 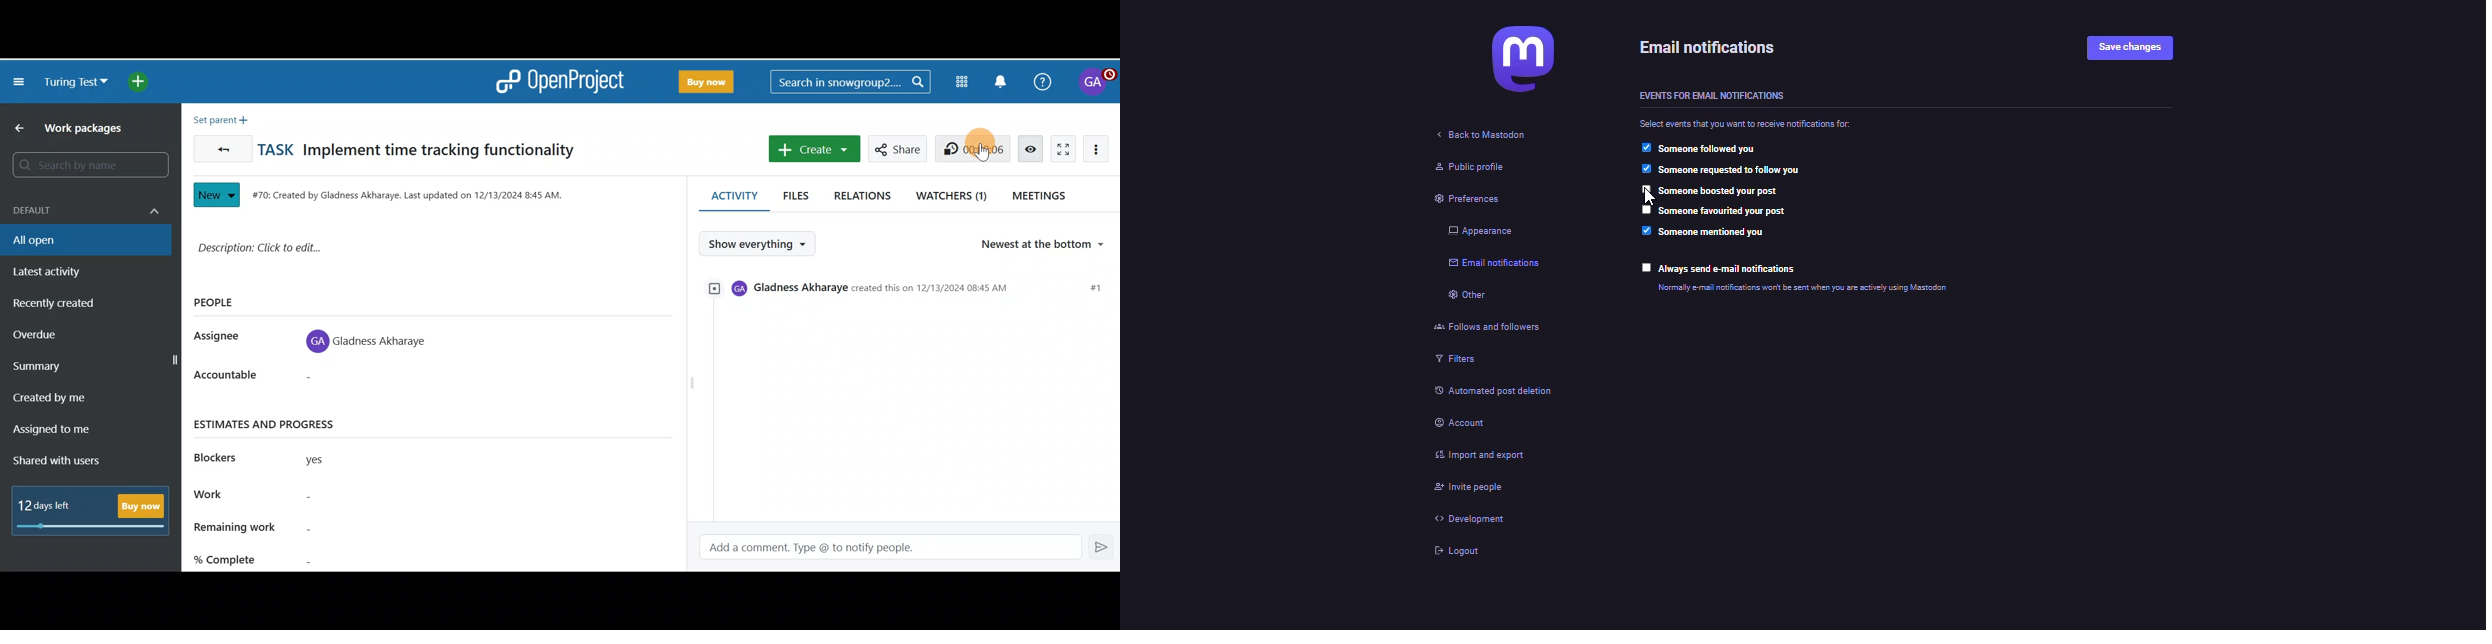 I want to click on appearance, so click(x=1477, y=232).